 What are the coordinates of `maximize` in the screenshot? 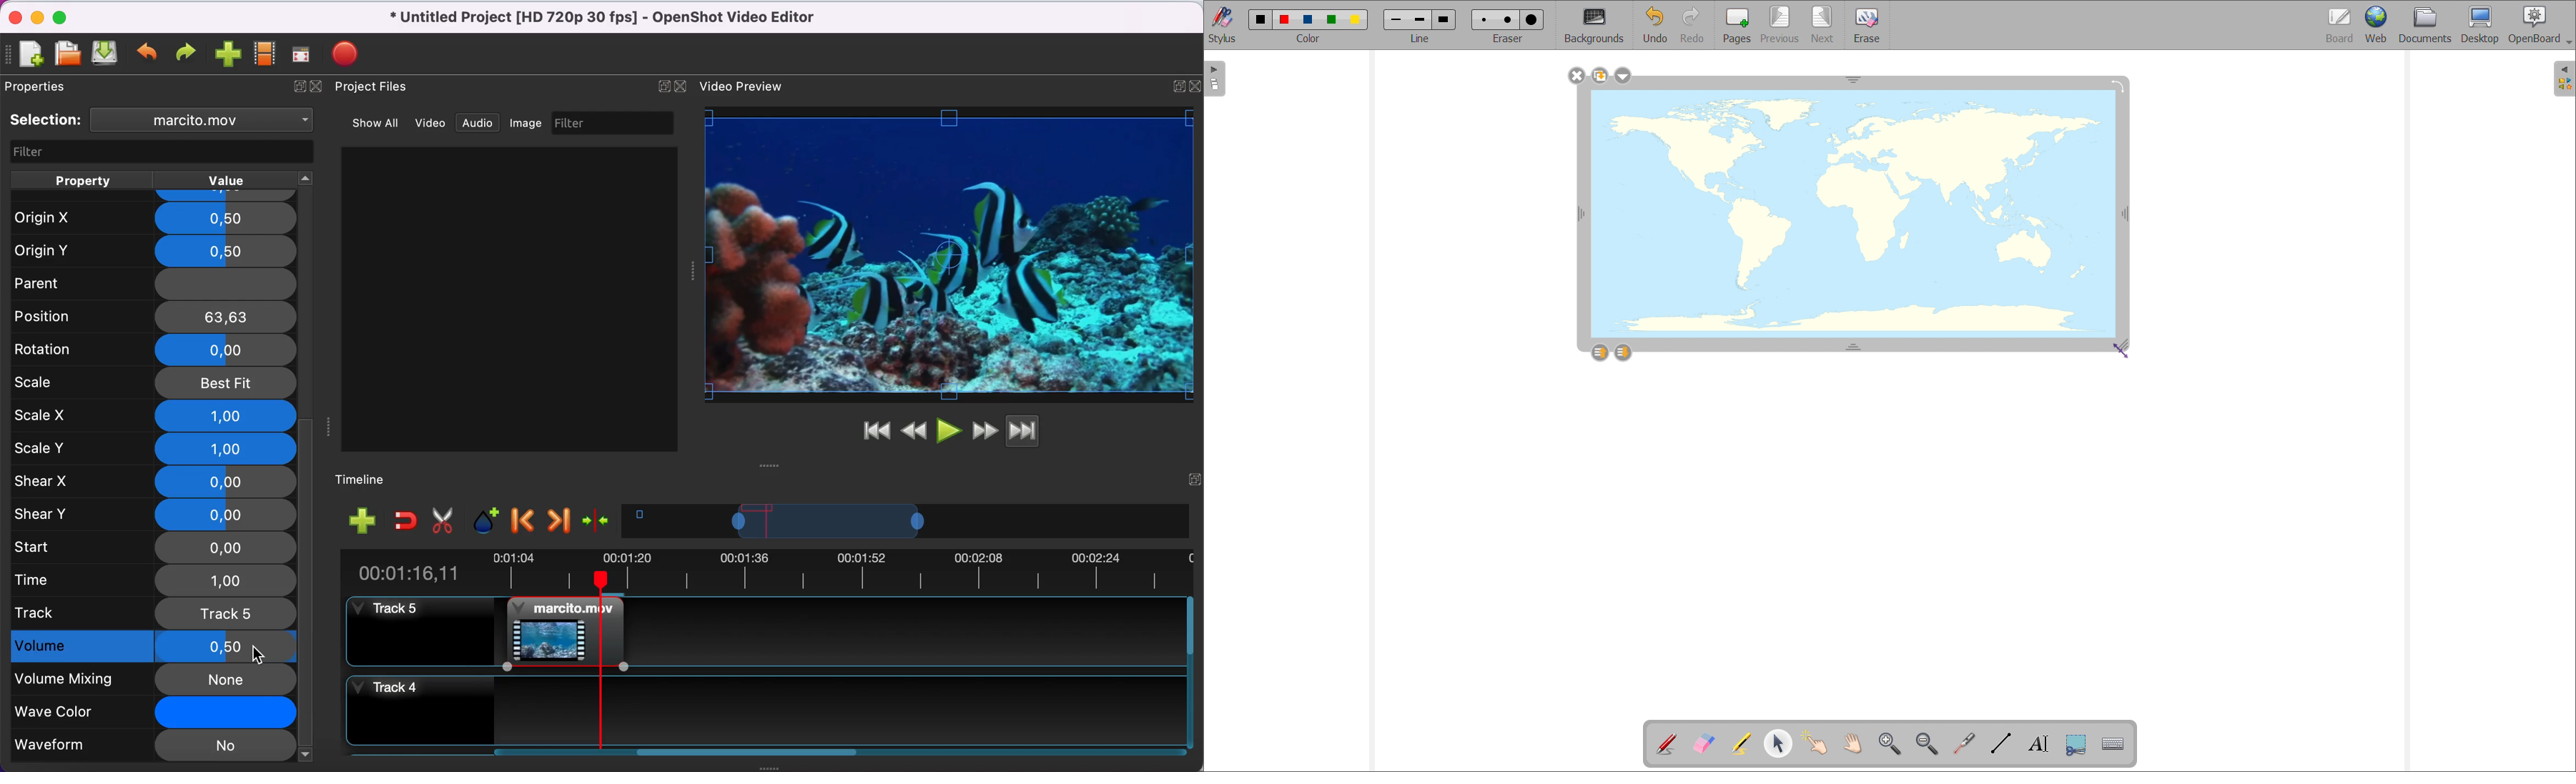 It's located at (66, 16).